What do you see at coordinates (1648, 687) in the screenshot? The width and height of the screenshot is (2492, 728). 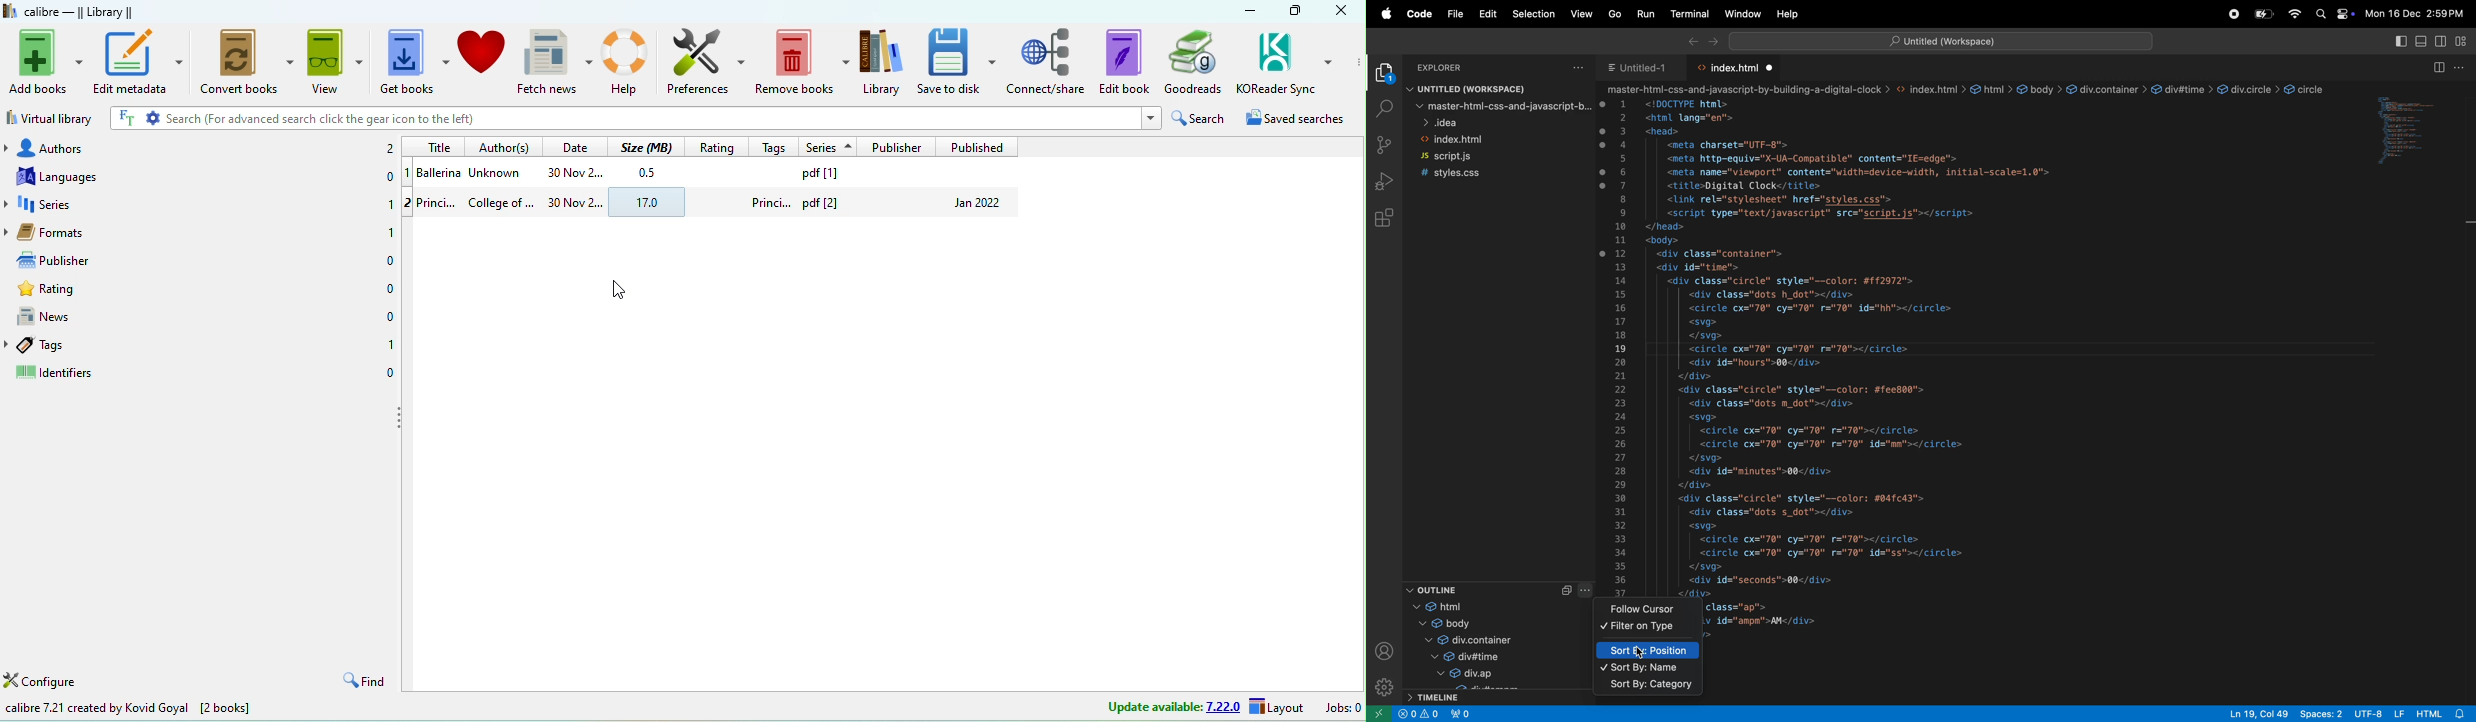 I see `sort by category` at bounding box center [1648, 687].